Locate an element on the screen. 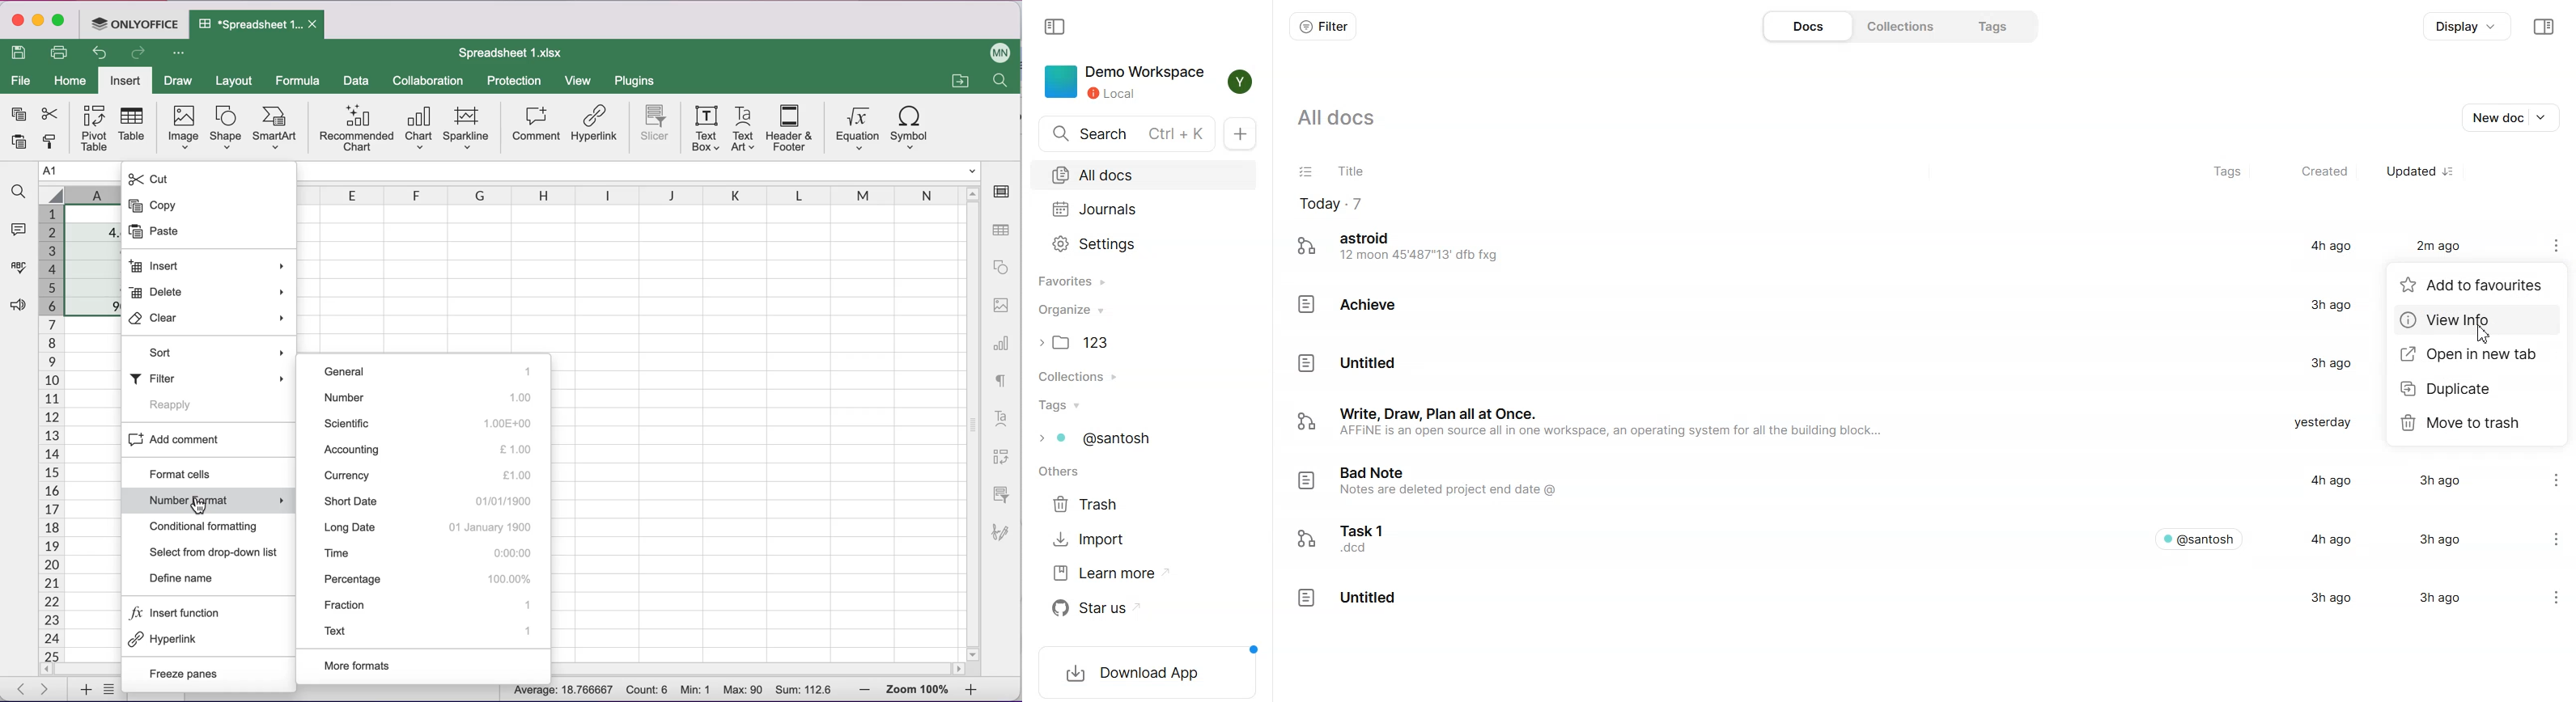 This screenshot has width=2576, height=728. Define name is located at coordinates (211, 576).